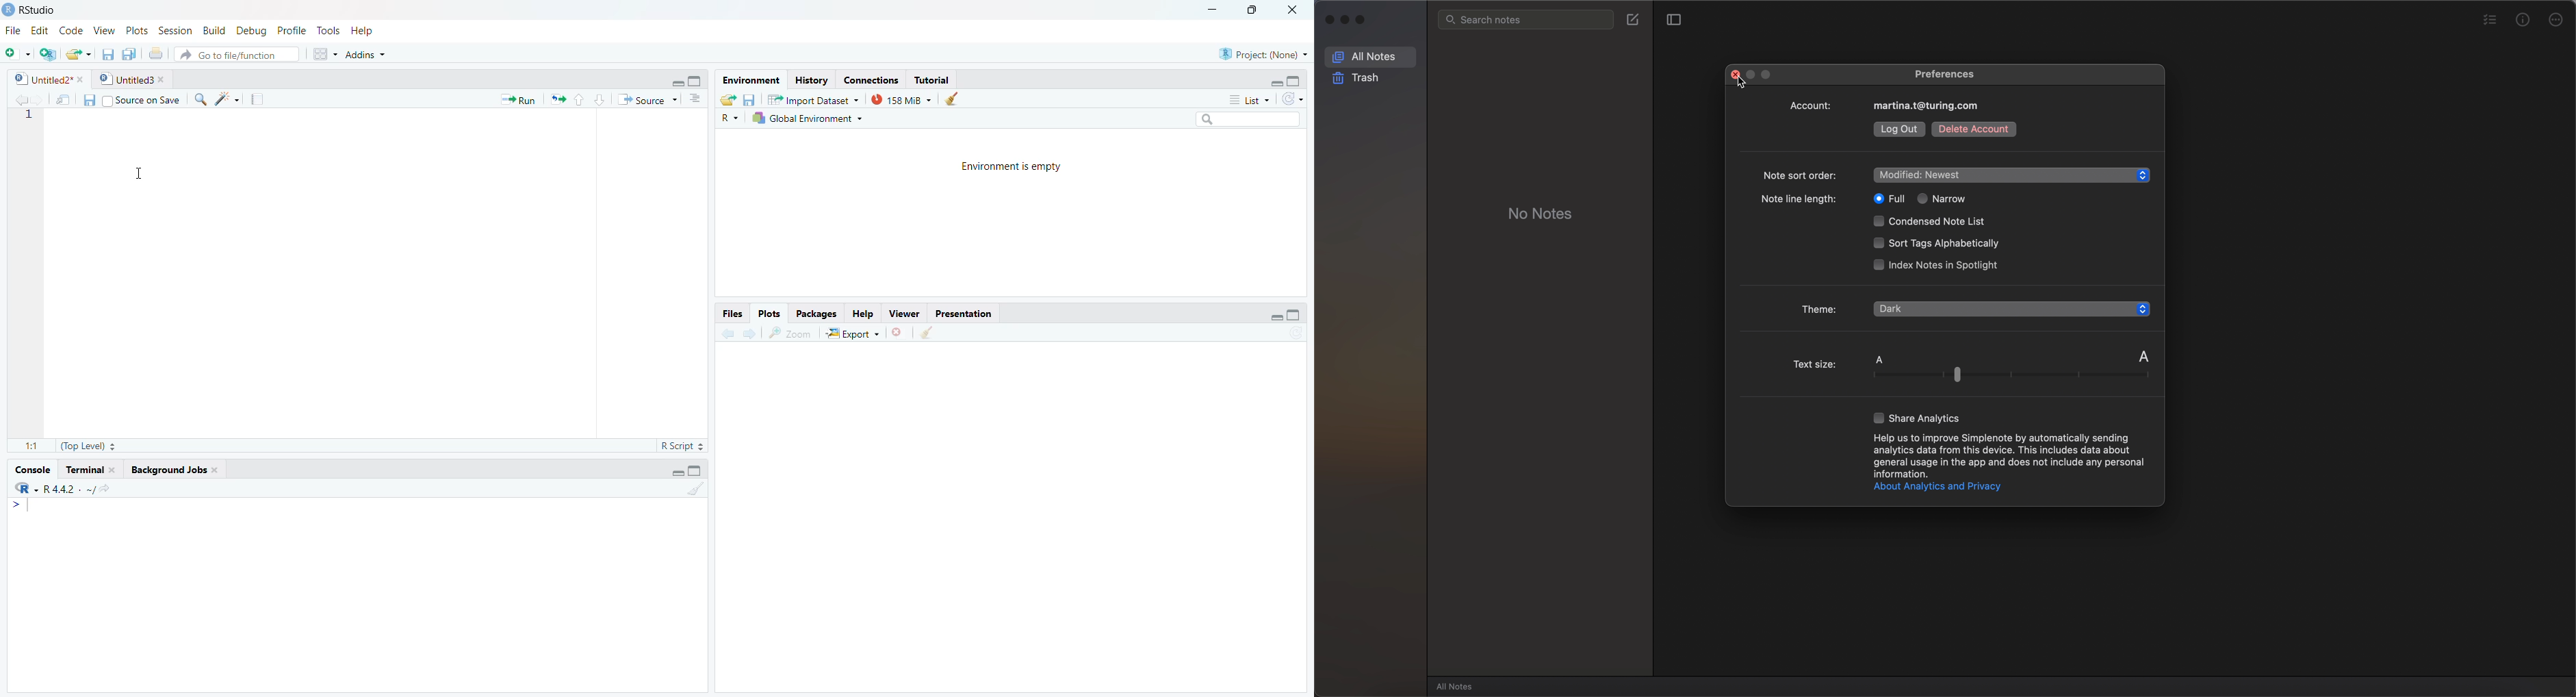 The height and width of the screenshot is (700, 2576). What do you see at coordinates (329, 29) in the screenshot?
I see `Tools` at bounding box center [329, 29].